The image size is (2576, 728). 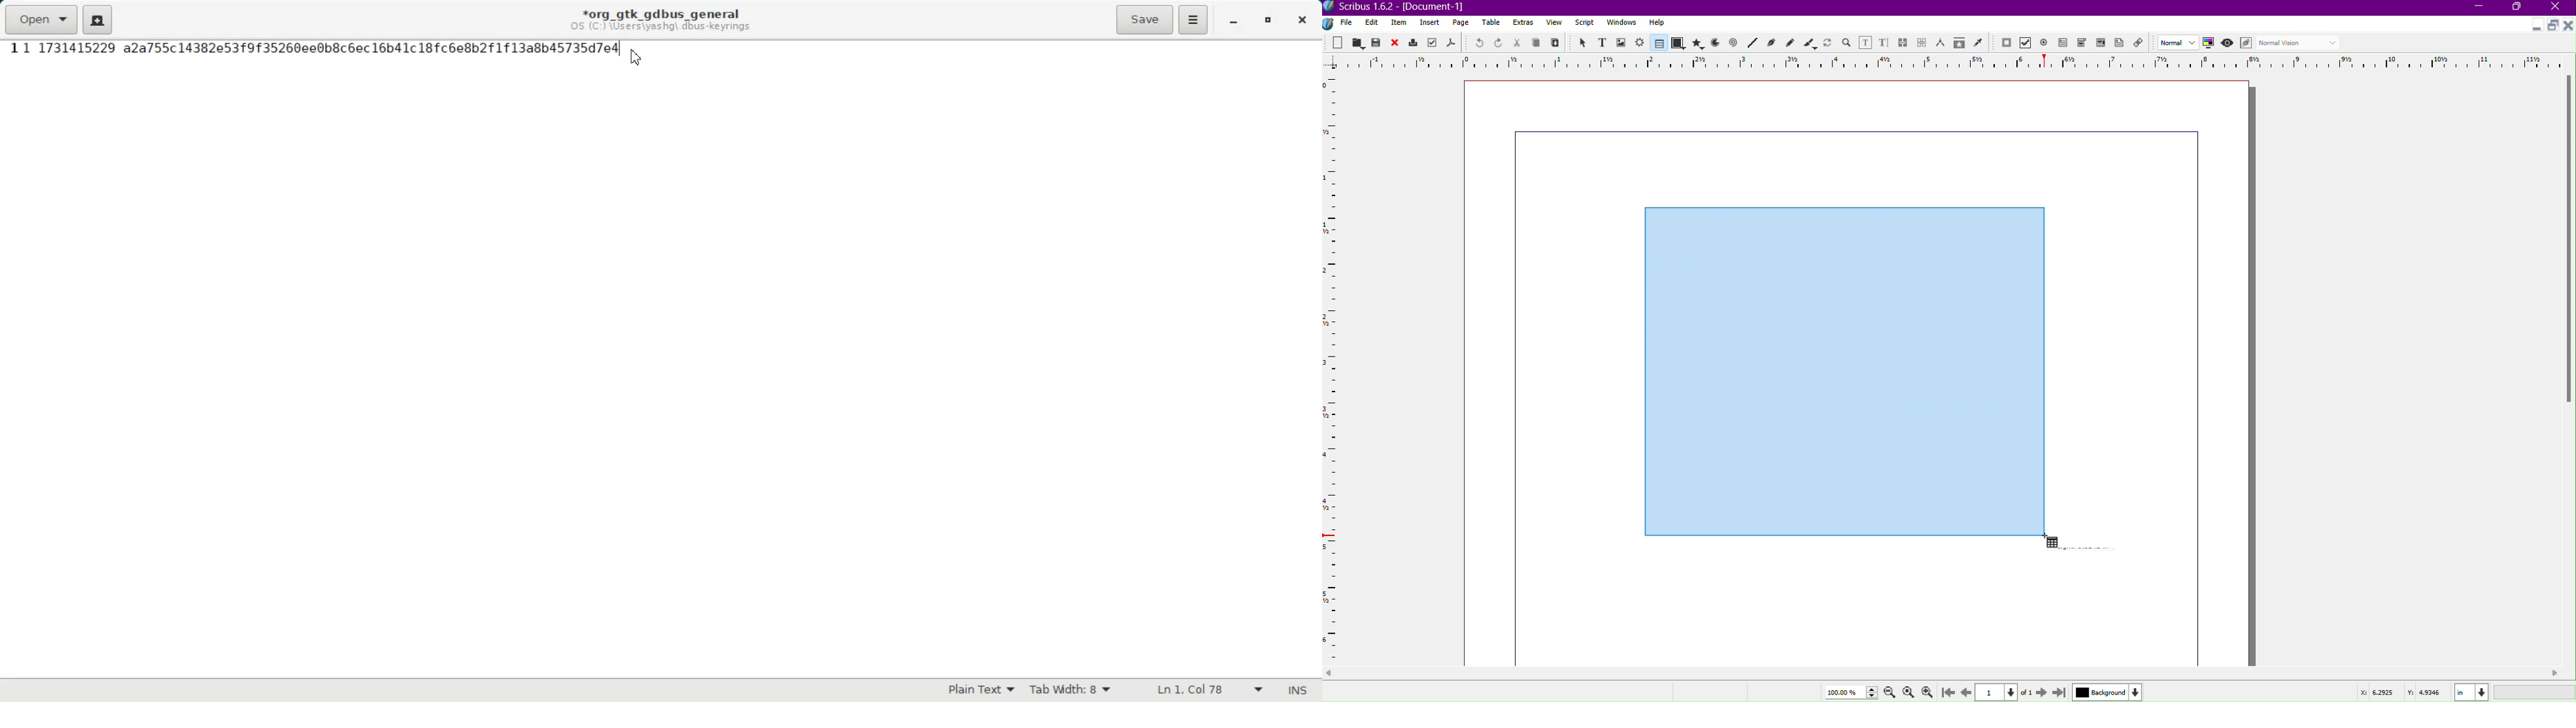 What do you see at coordinates (1345, 23) in the screenshot?
I see `File` at bounding box center [1345, 23].